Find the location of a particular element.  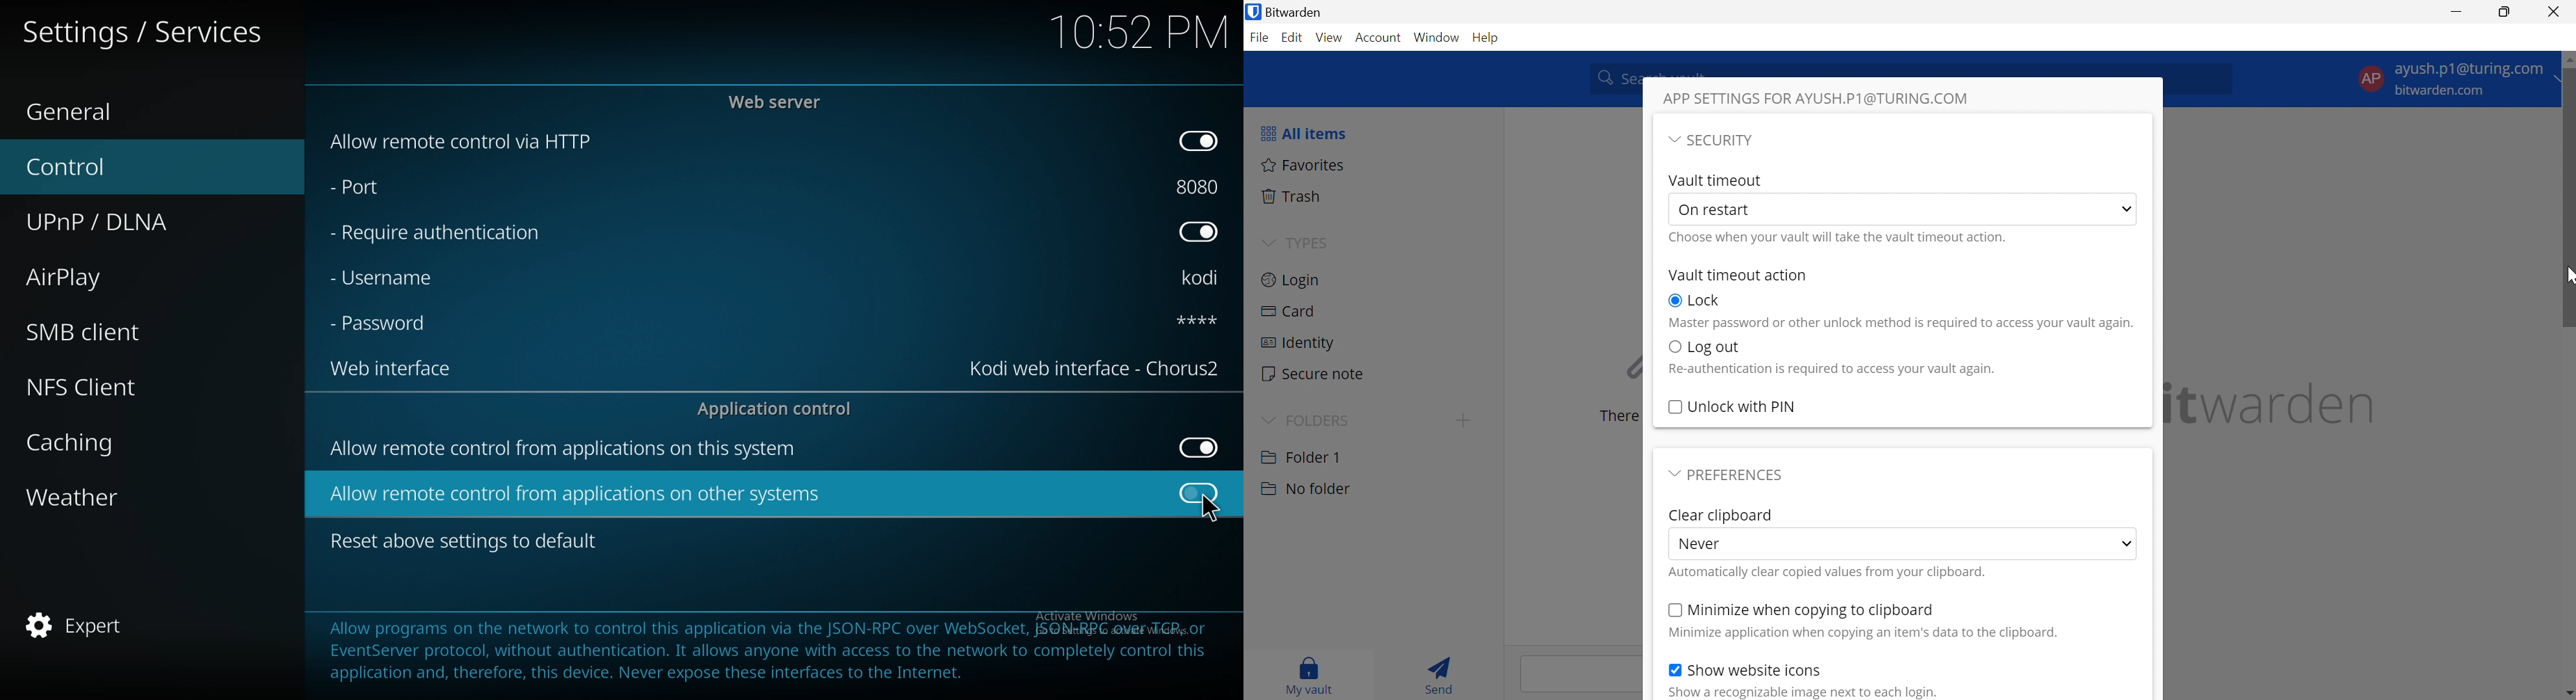

Scroll Bar is located at coordinates (2568, 397).